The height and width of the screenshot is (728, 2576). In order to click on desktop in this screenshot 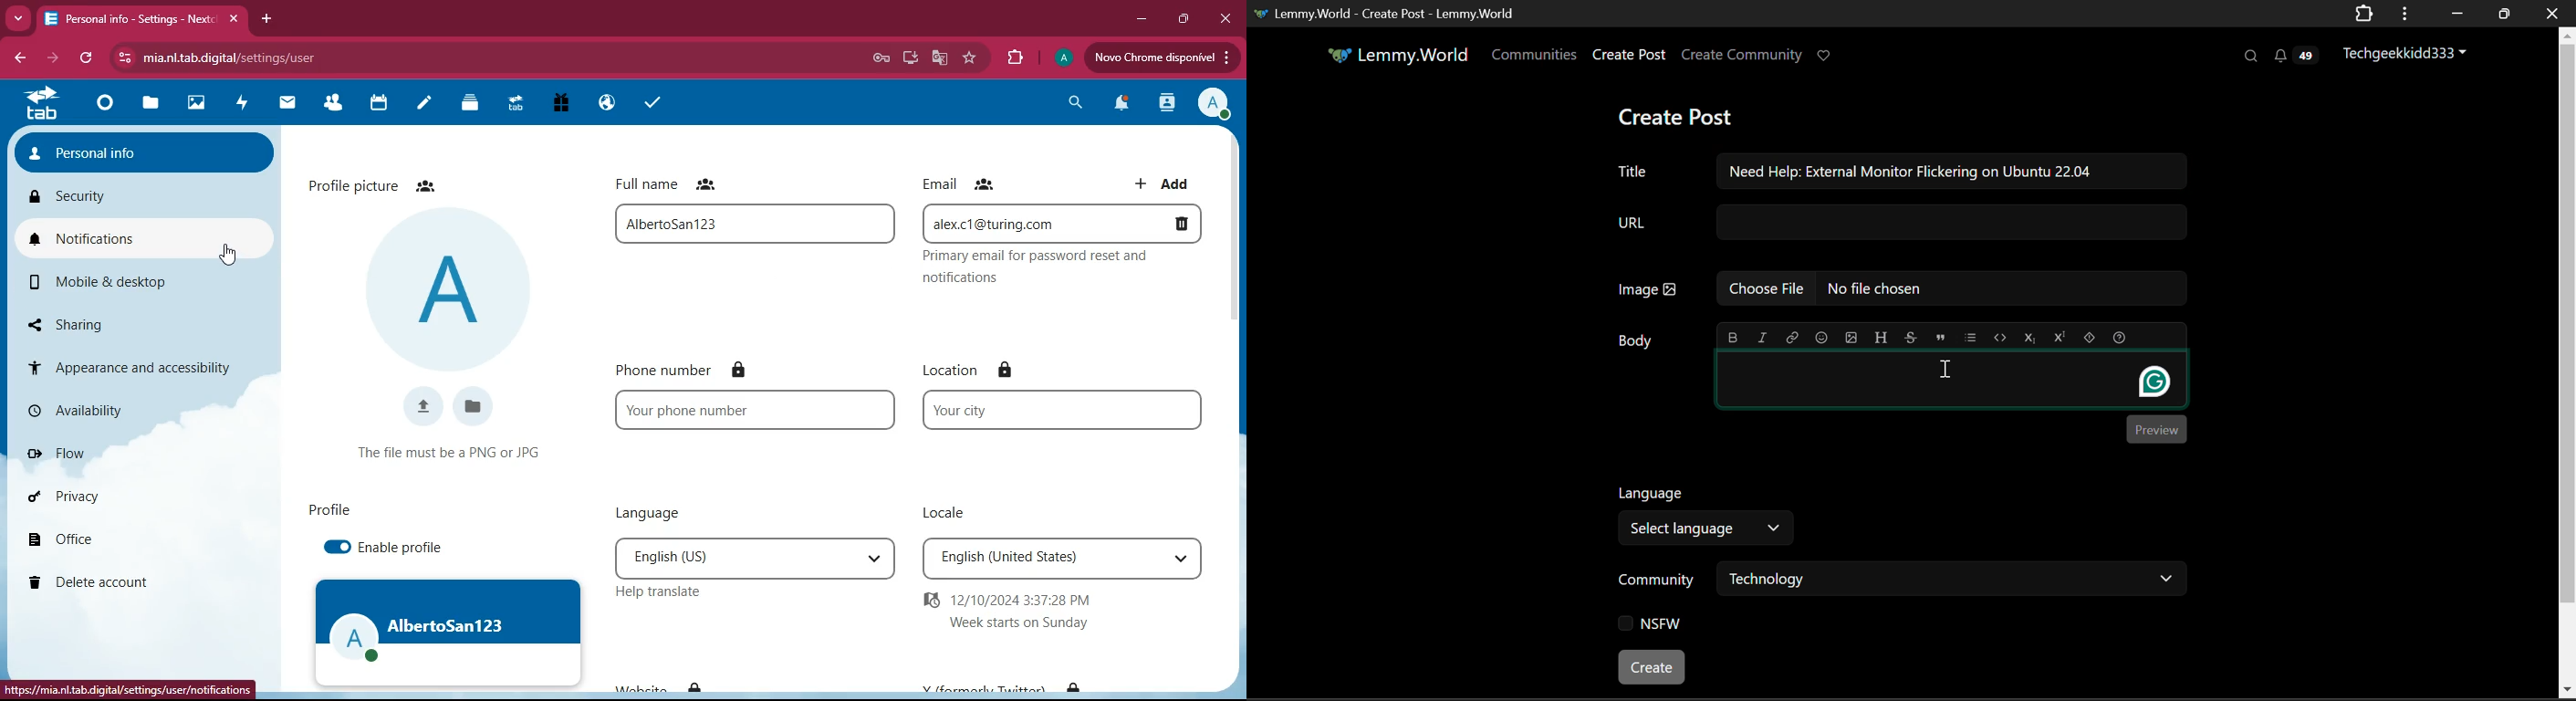, I will do `click(908, 57)`.